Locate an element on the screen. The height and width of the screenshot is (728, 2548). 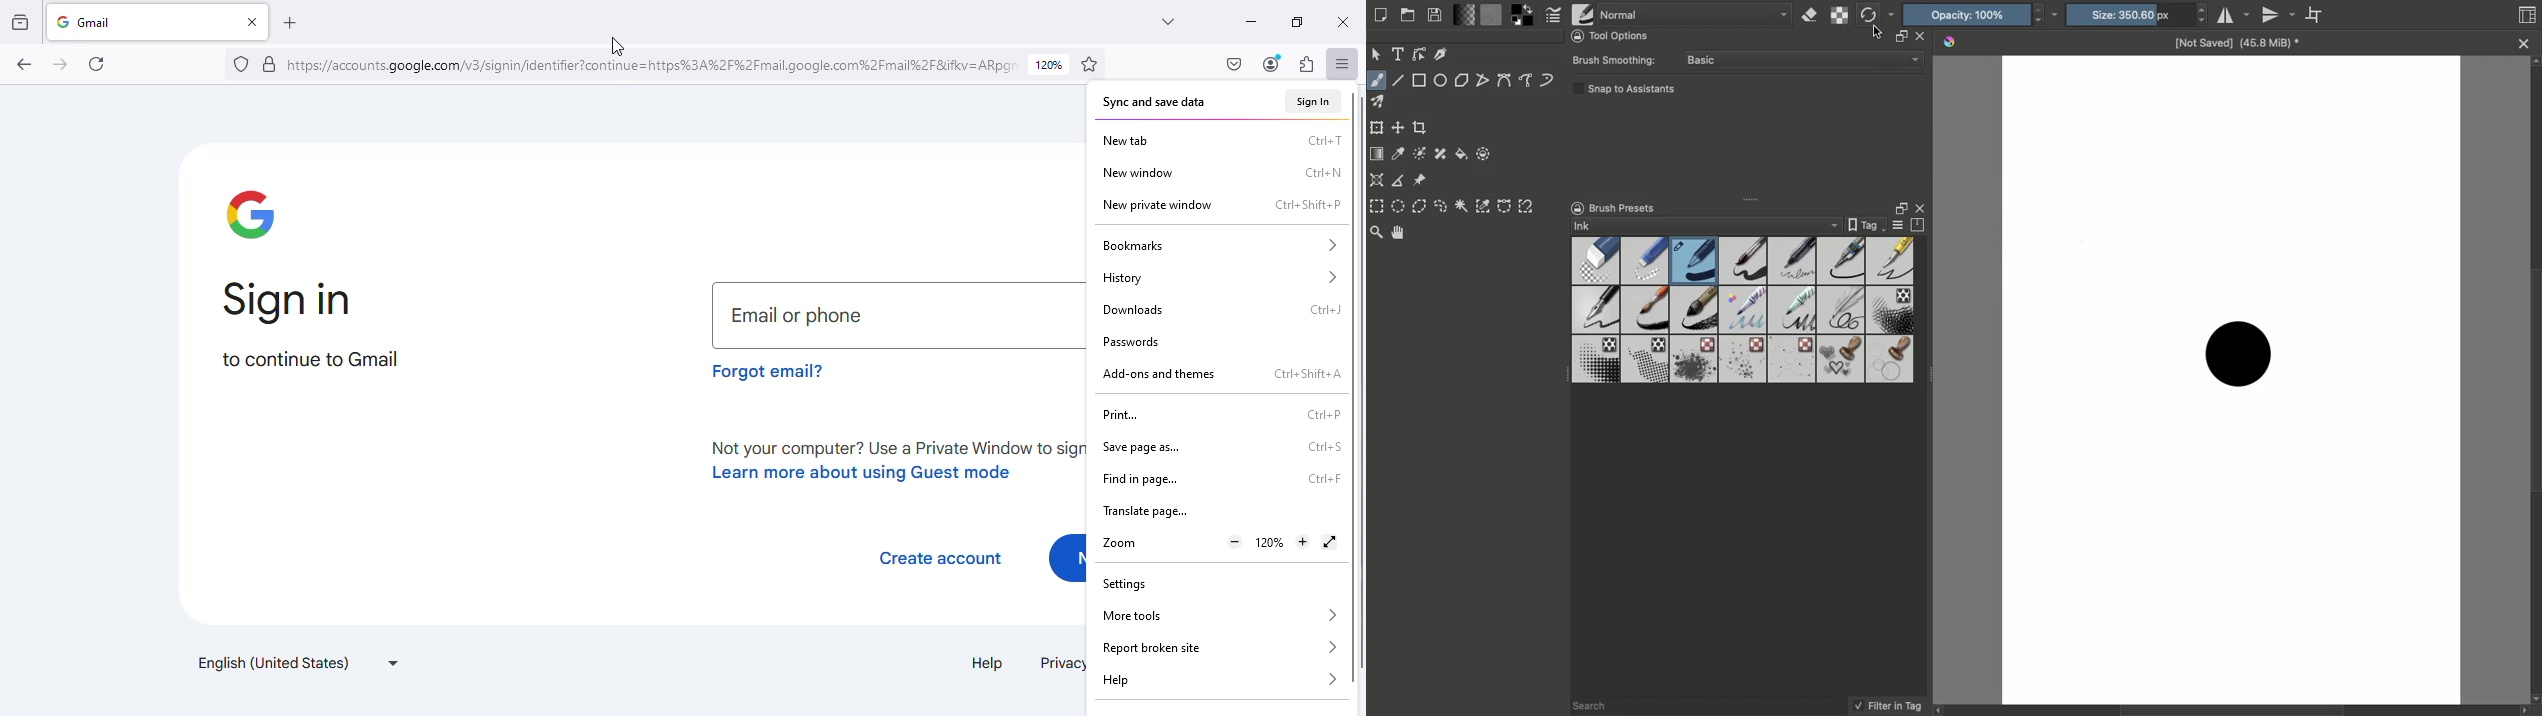
Rectangular is located at coordinates (1420, 80).